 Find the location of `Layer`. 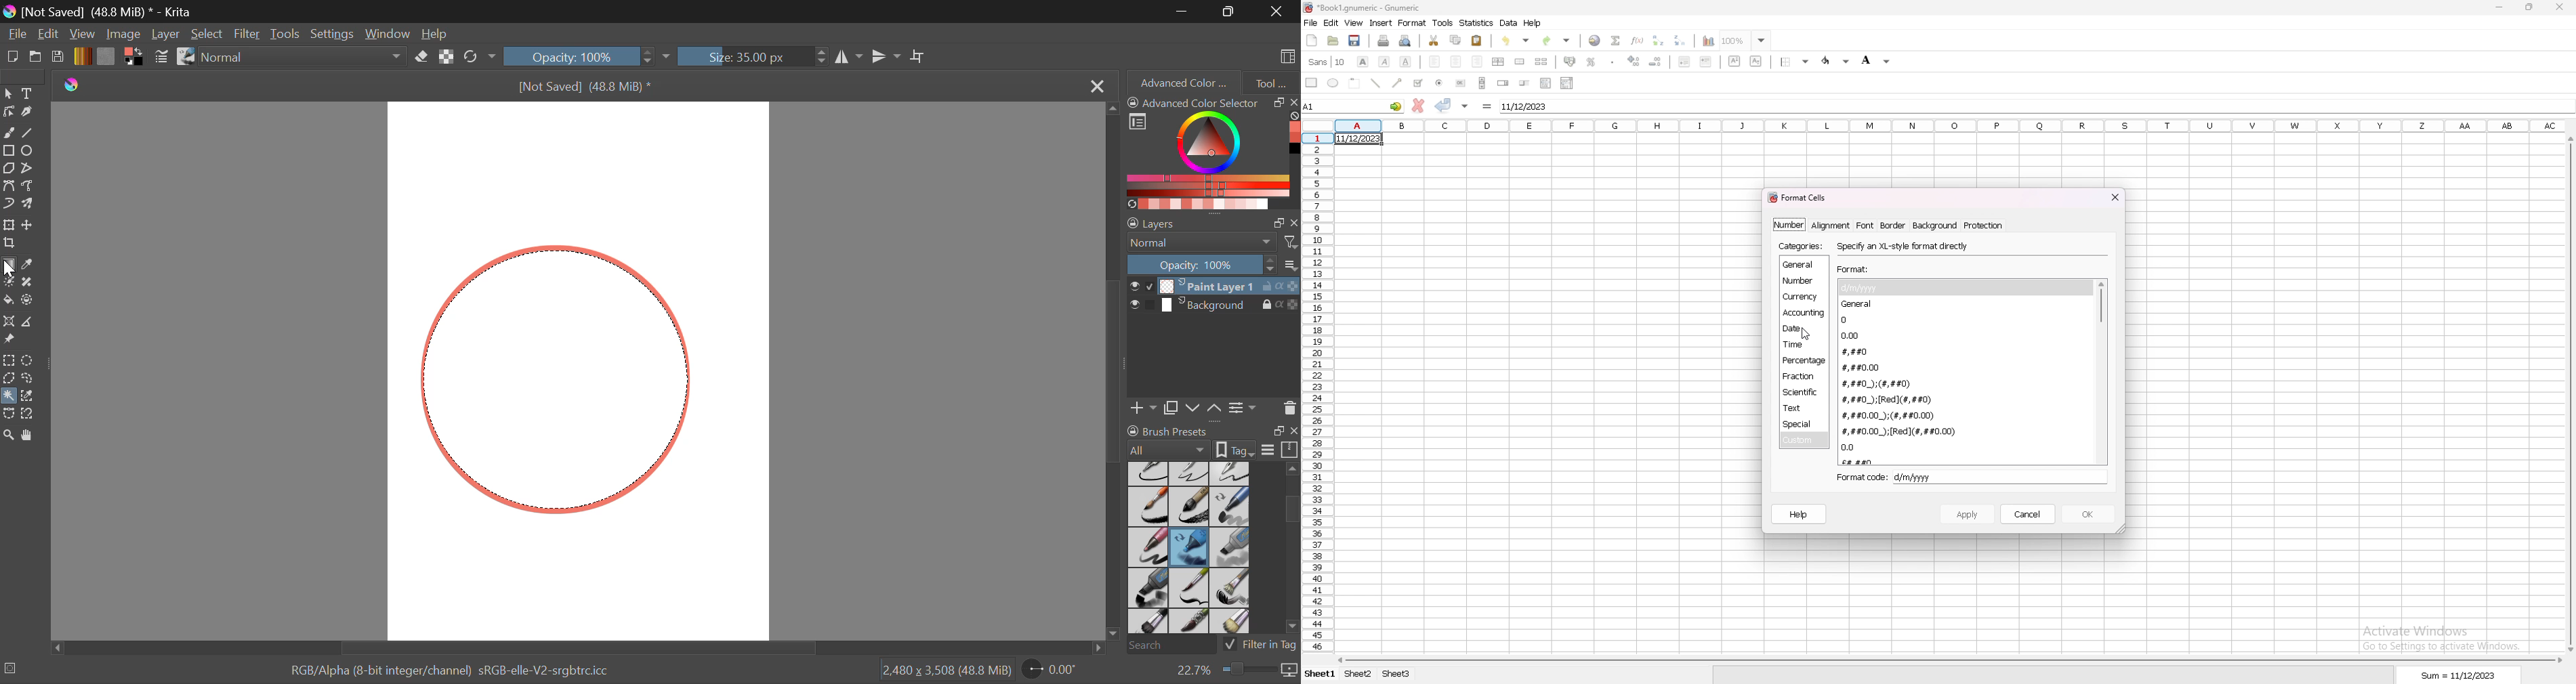

Layer is located at coordinates (165, 34).